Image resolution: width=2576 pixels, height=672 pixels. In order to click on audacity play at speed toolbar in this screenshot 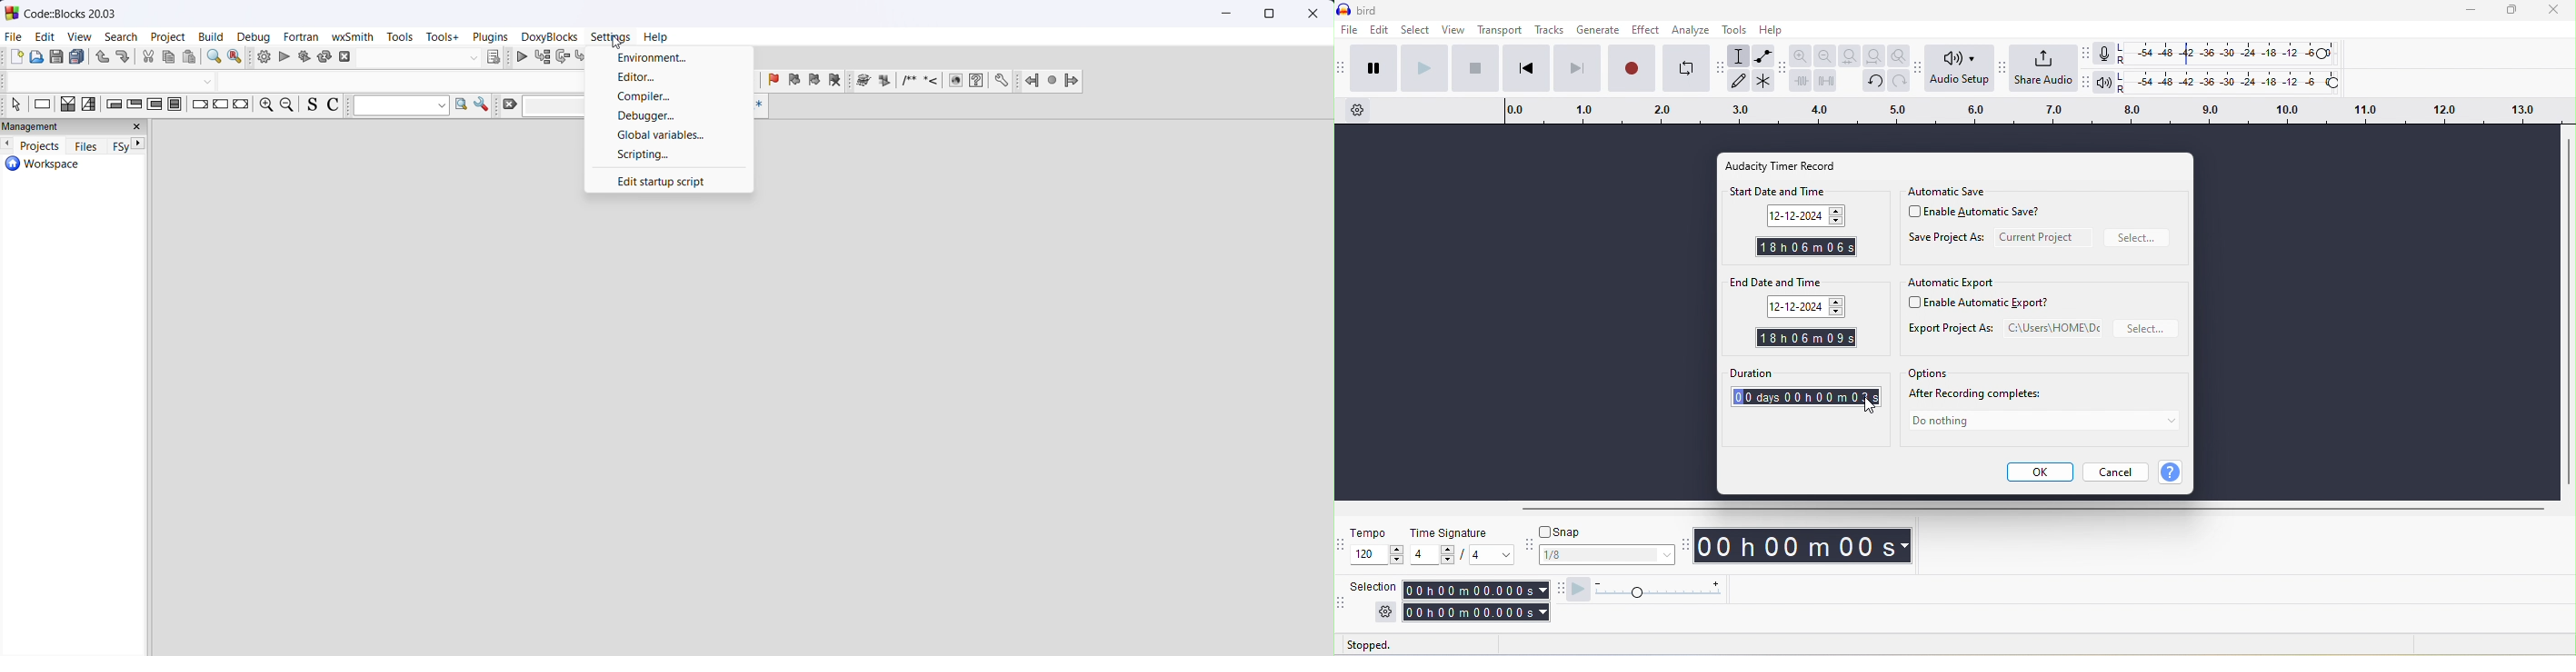, I will do `click(1579, 589)`.